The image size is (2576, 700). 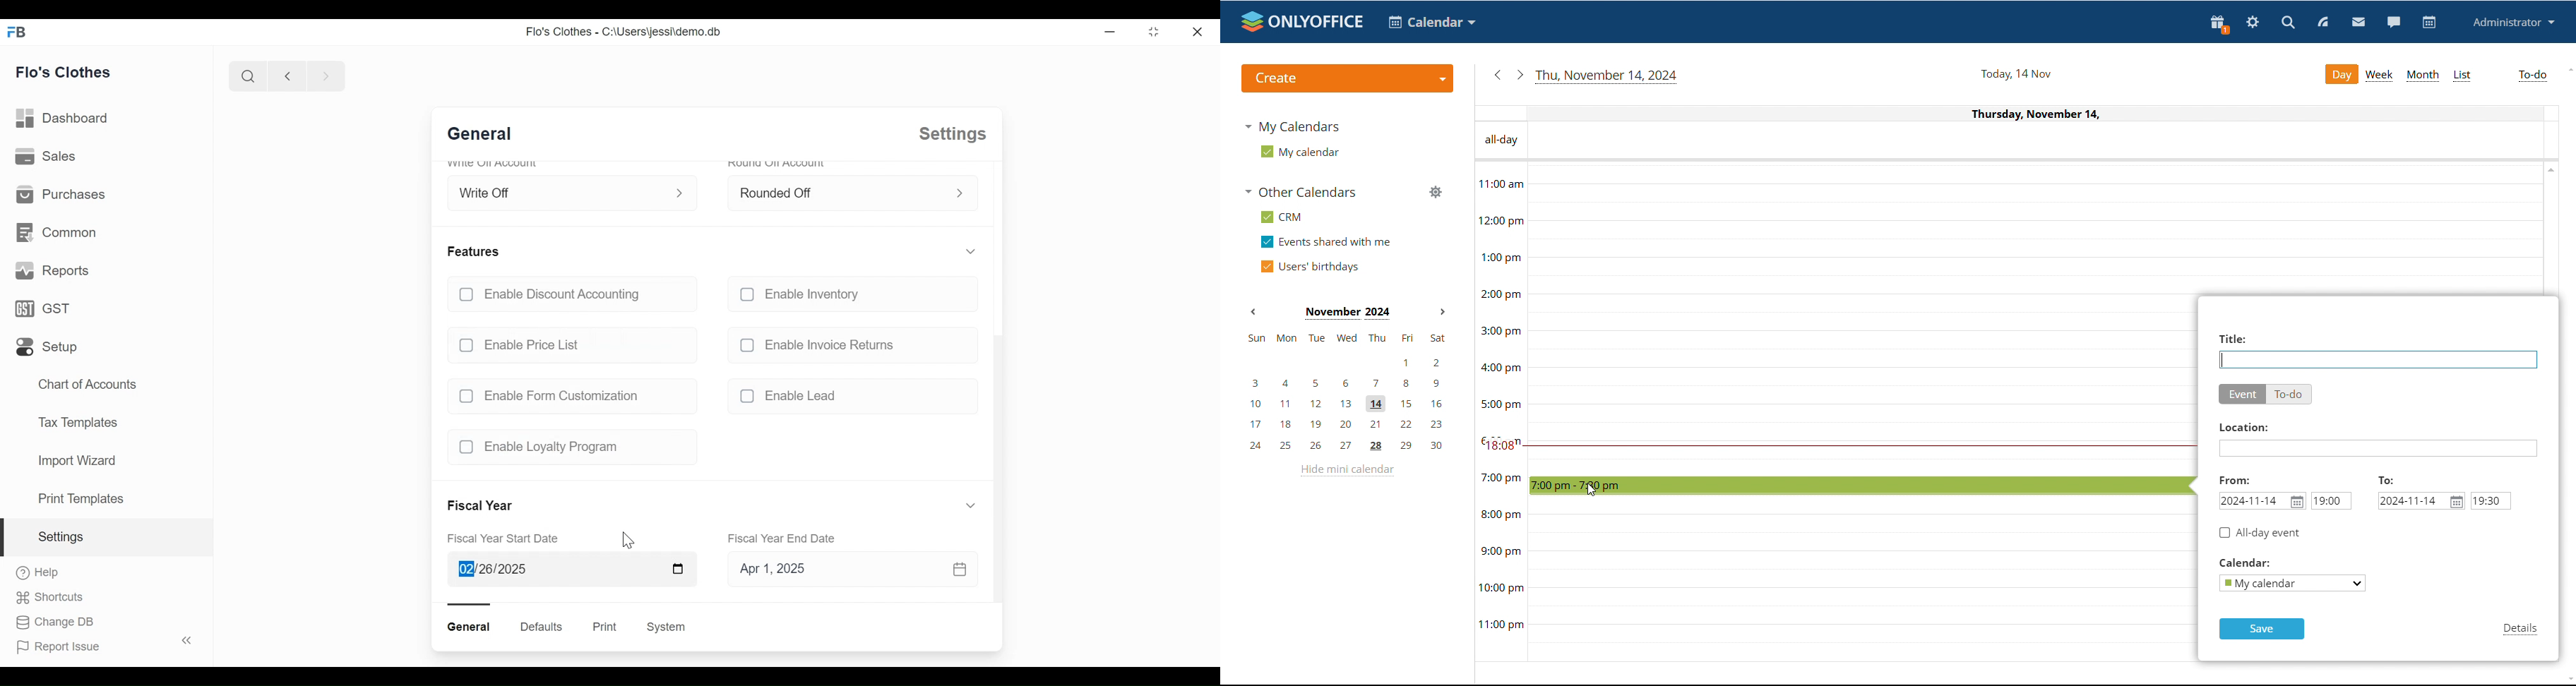 I want to click on Settings, so click(x=107, y=538).